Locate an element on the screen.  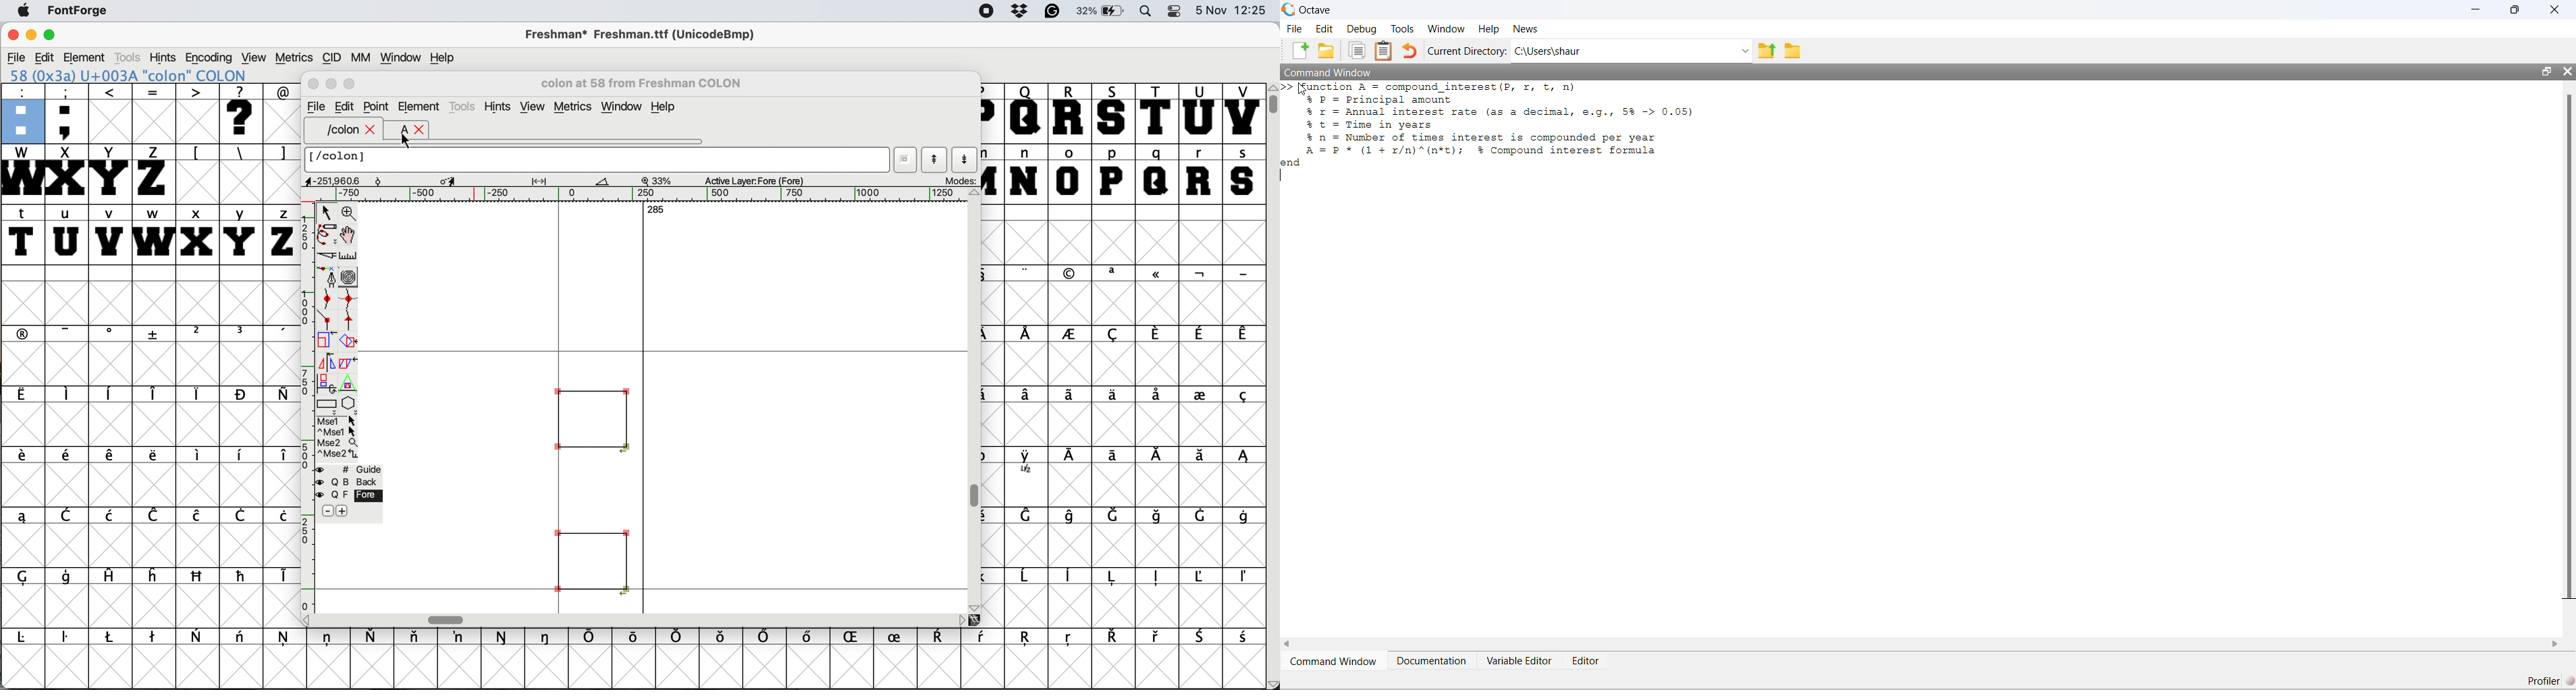
symbol is located at coordinates (241, 394).